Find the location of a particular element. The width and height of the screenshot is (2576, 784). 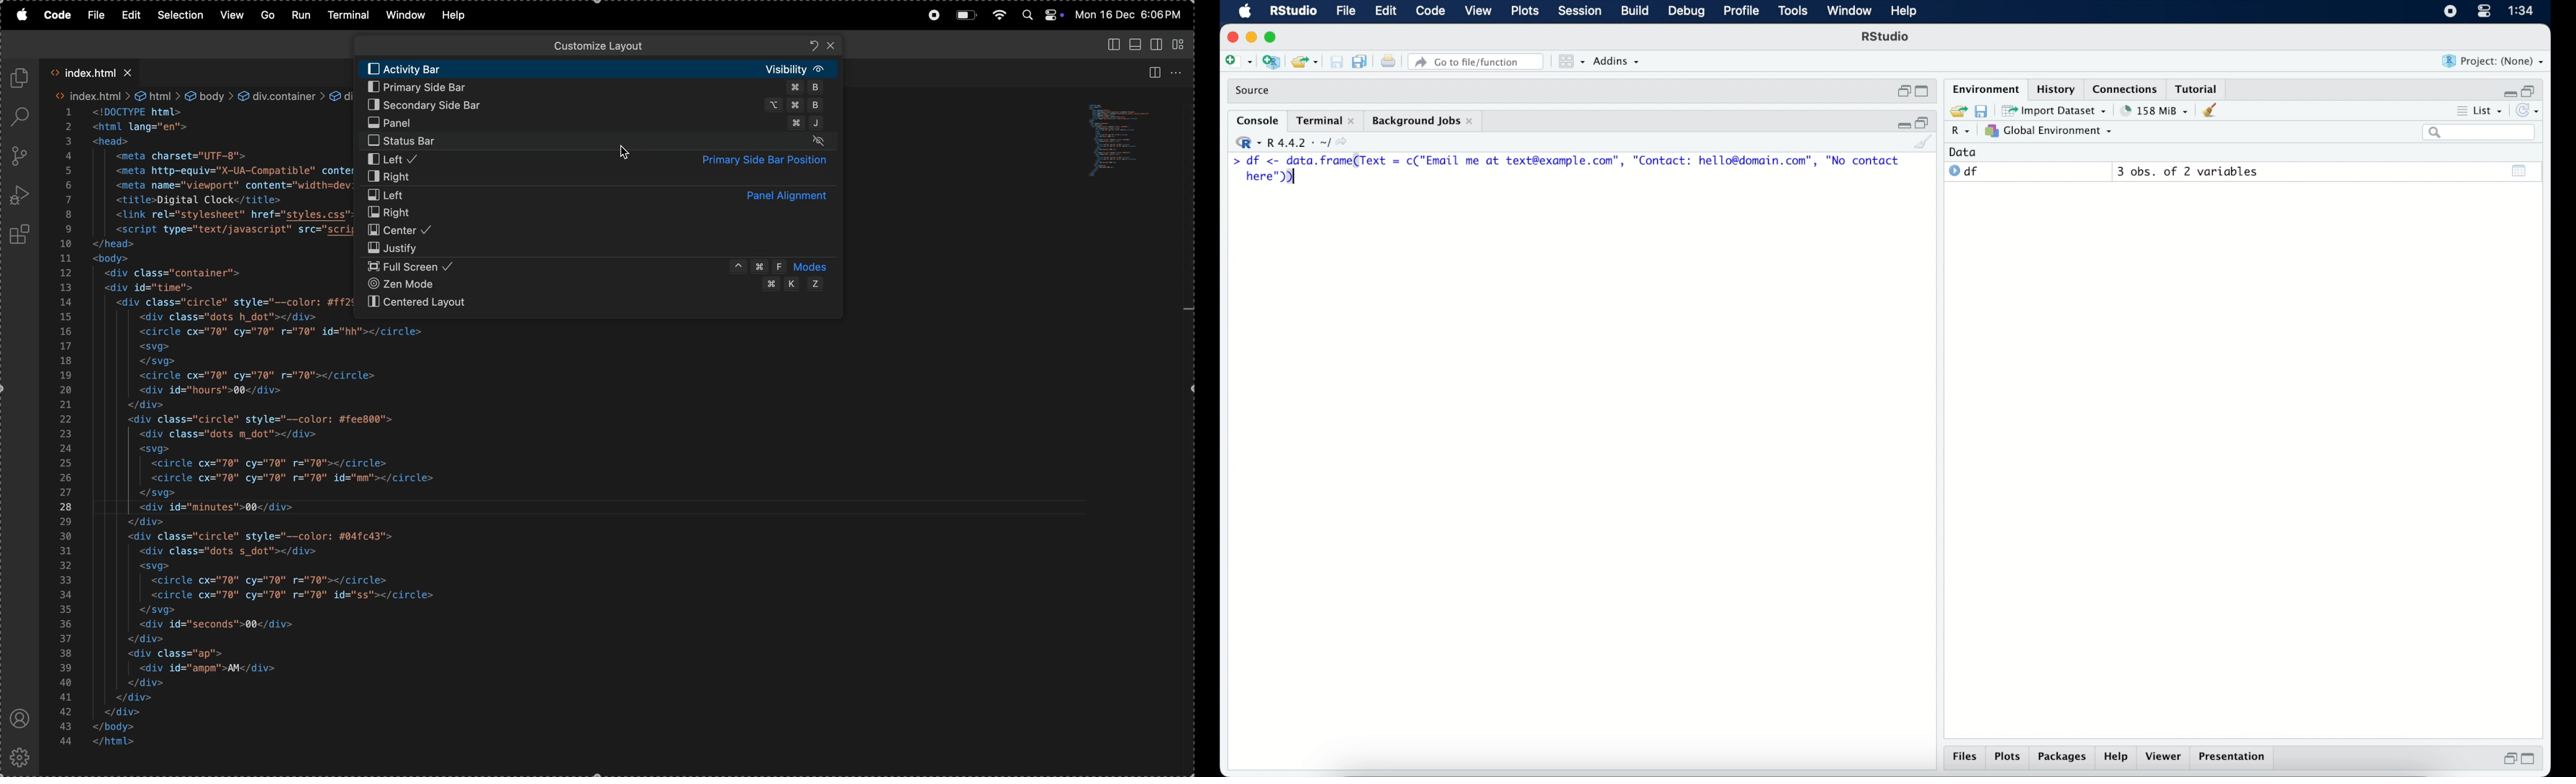

view in panes is located at coordinates (1570, 62).